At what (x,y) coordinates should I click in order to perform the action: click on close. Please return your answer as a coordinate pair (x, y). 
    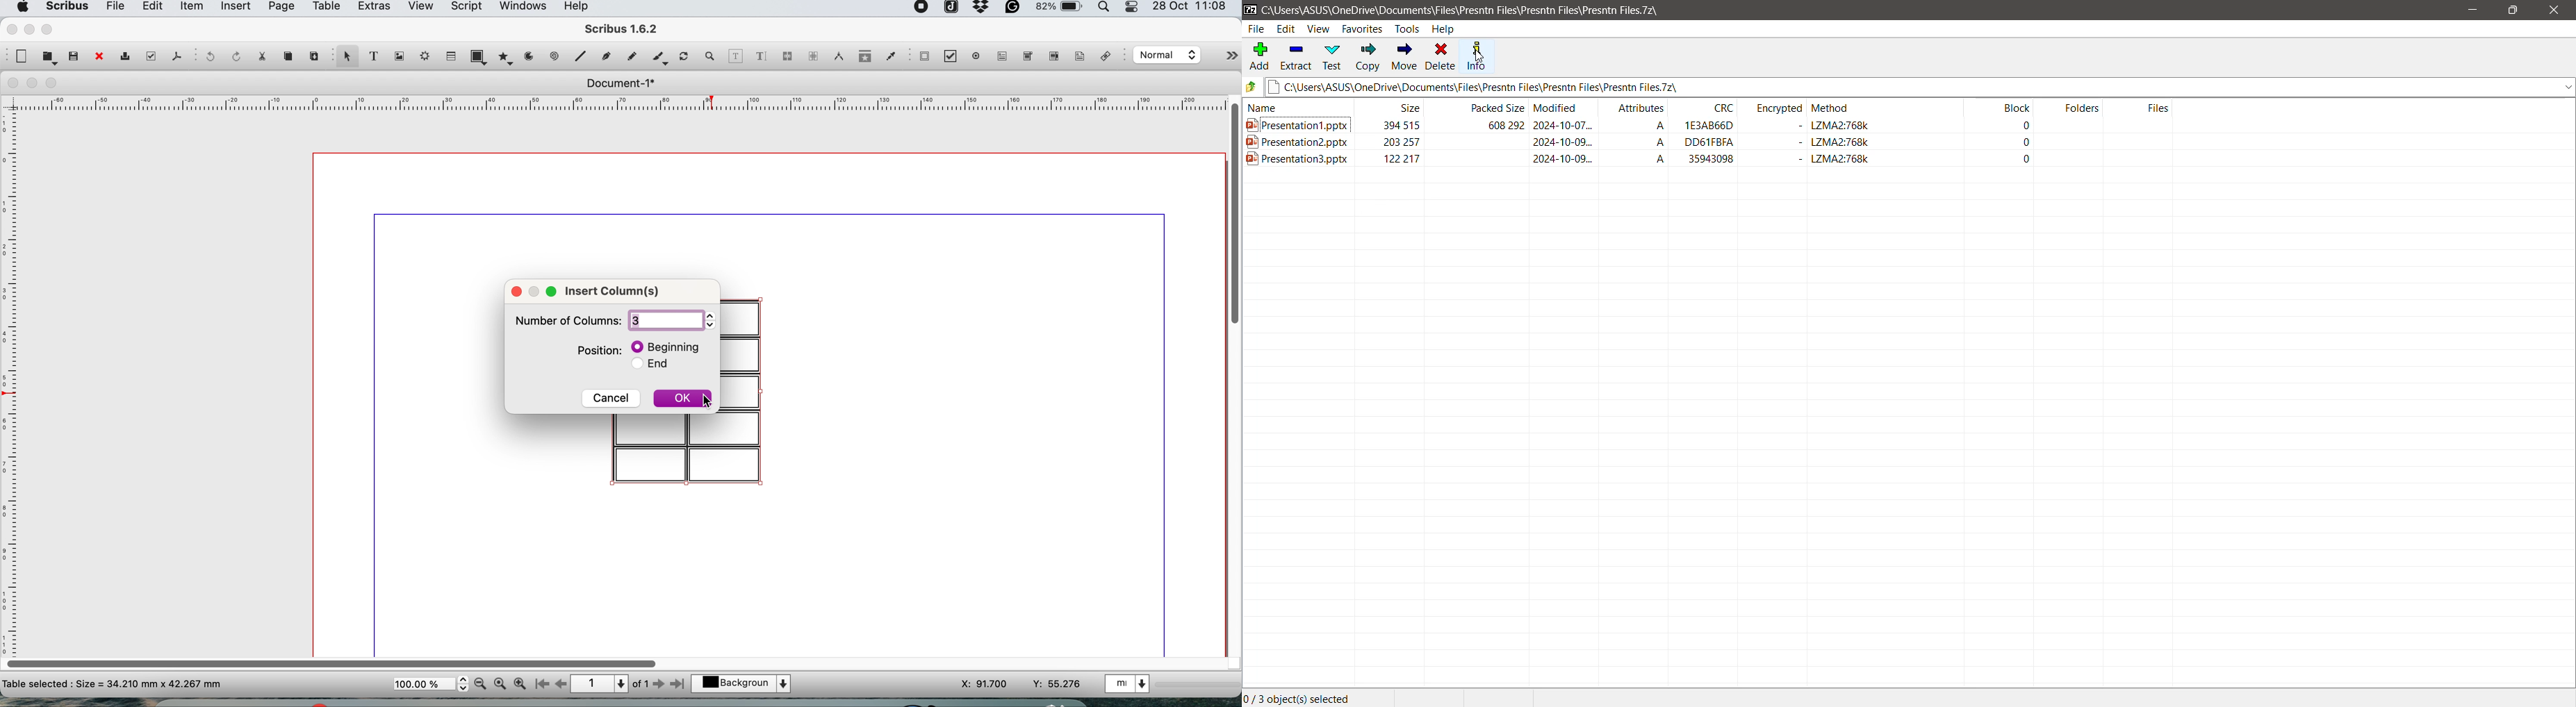
    Looking at the image, I should click on (98, 57).